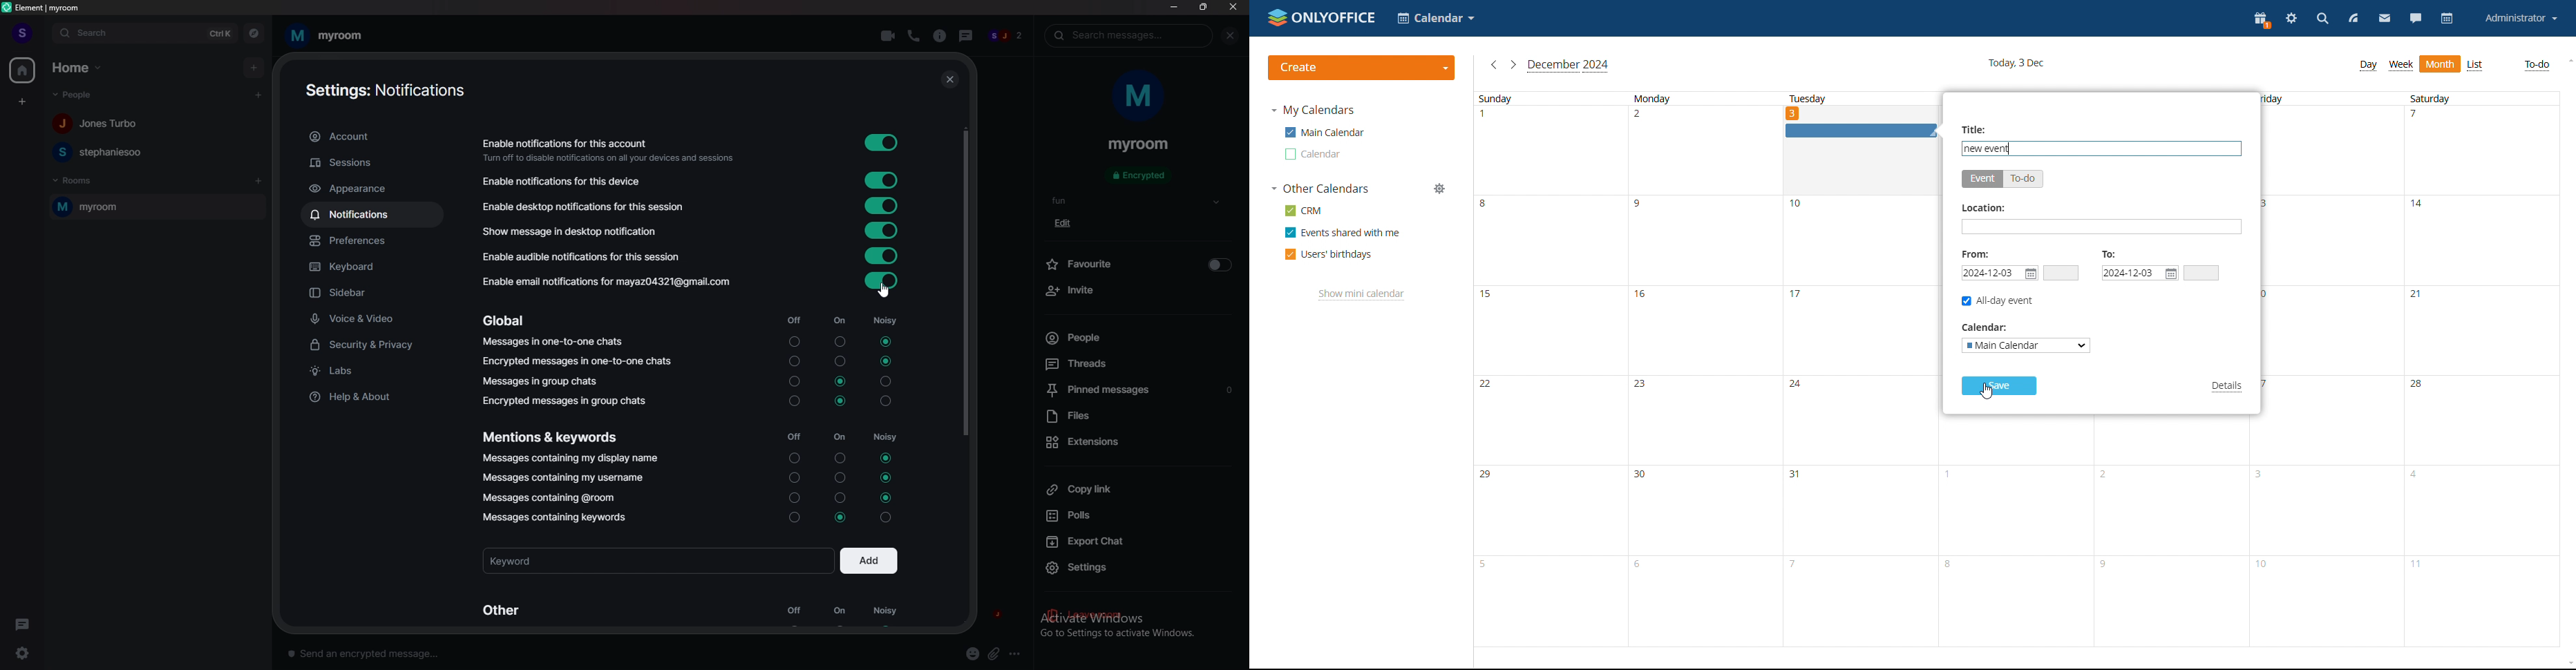  What do you see at coordinates (1313, 154) in the screenshot?
I see `other calendar` at bounding box center [1313, 154].